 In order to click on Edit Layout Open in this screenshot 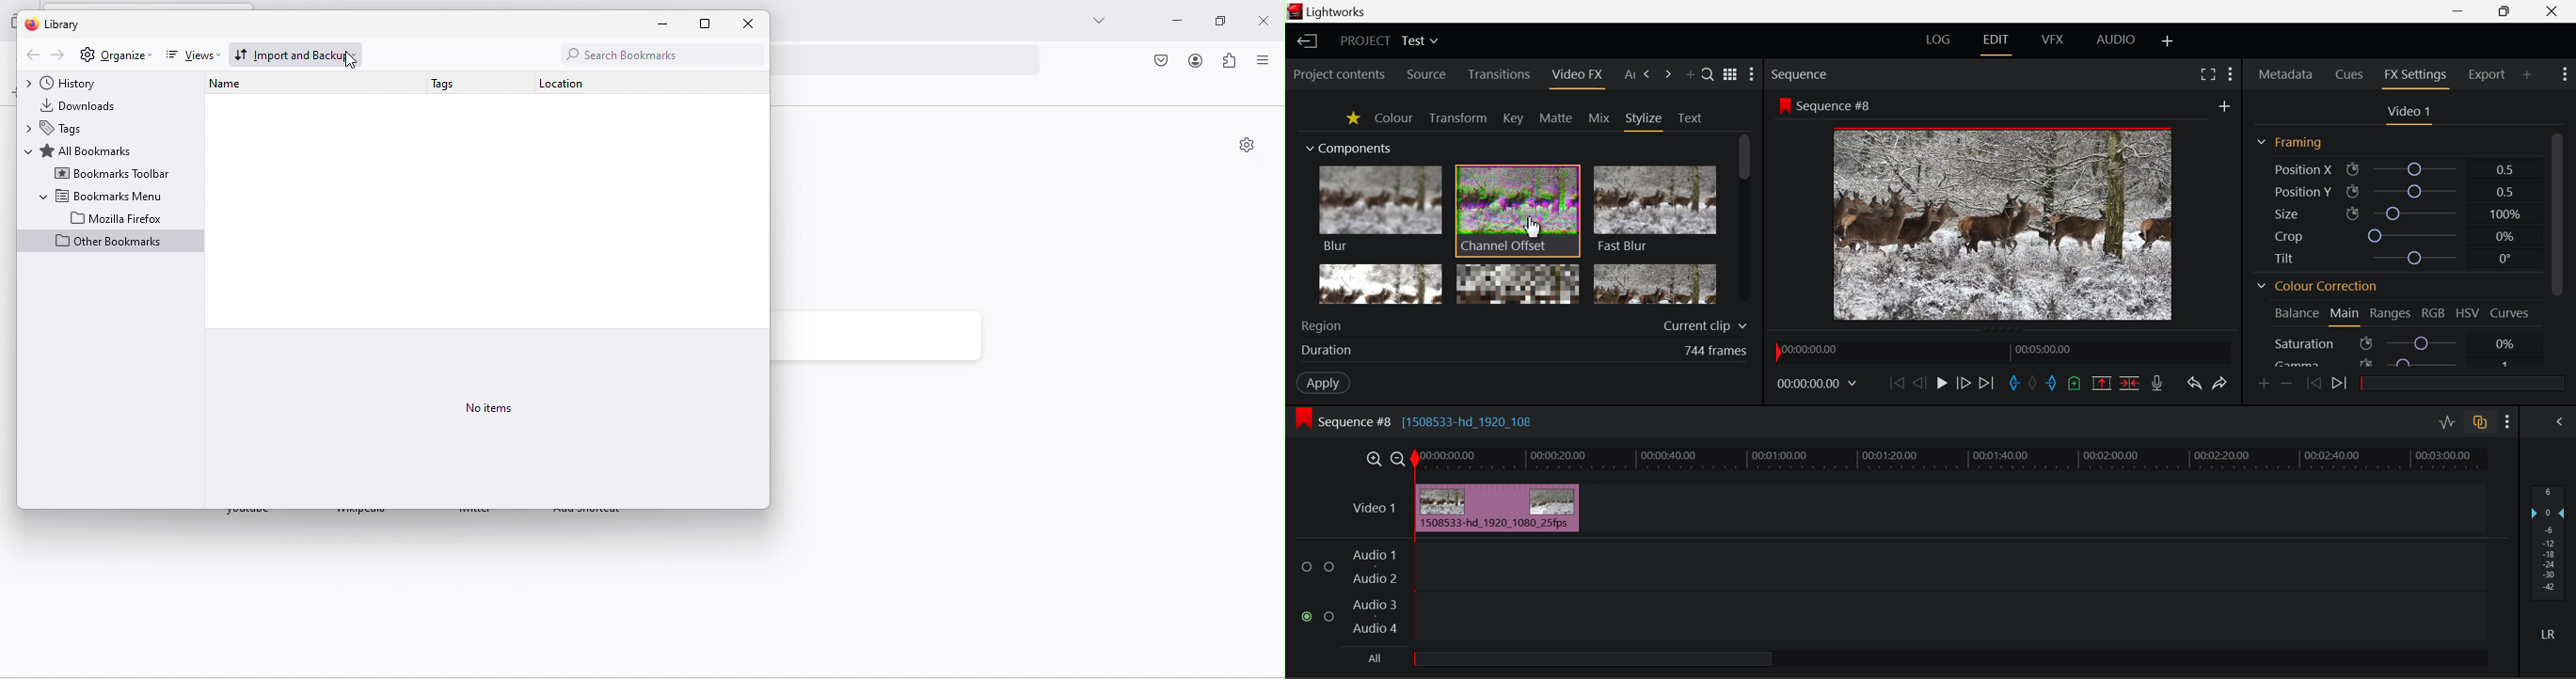, I will do `click(1996, 44)`.